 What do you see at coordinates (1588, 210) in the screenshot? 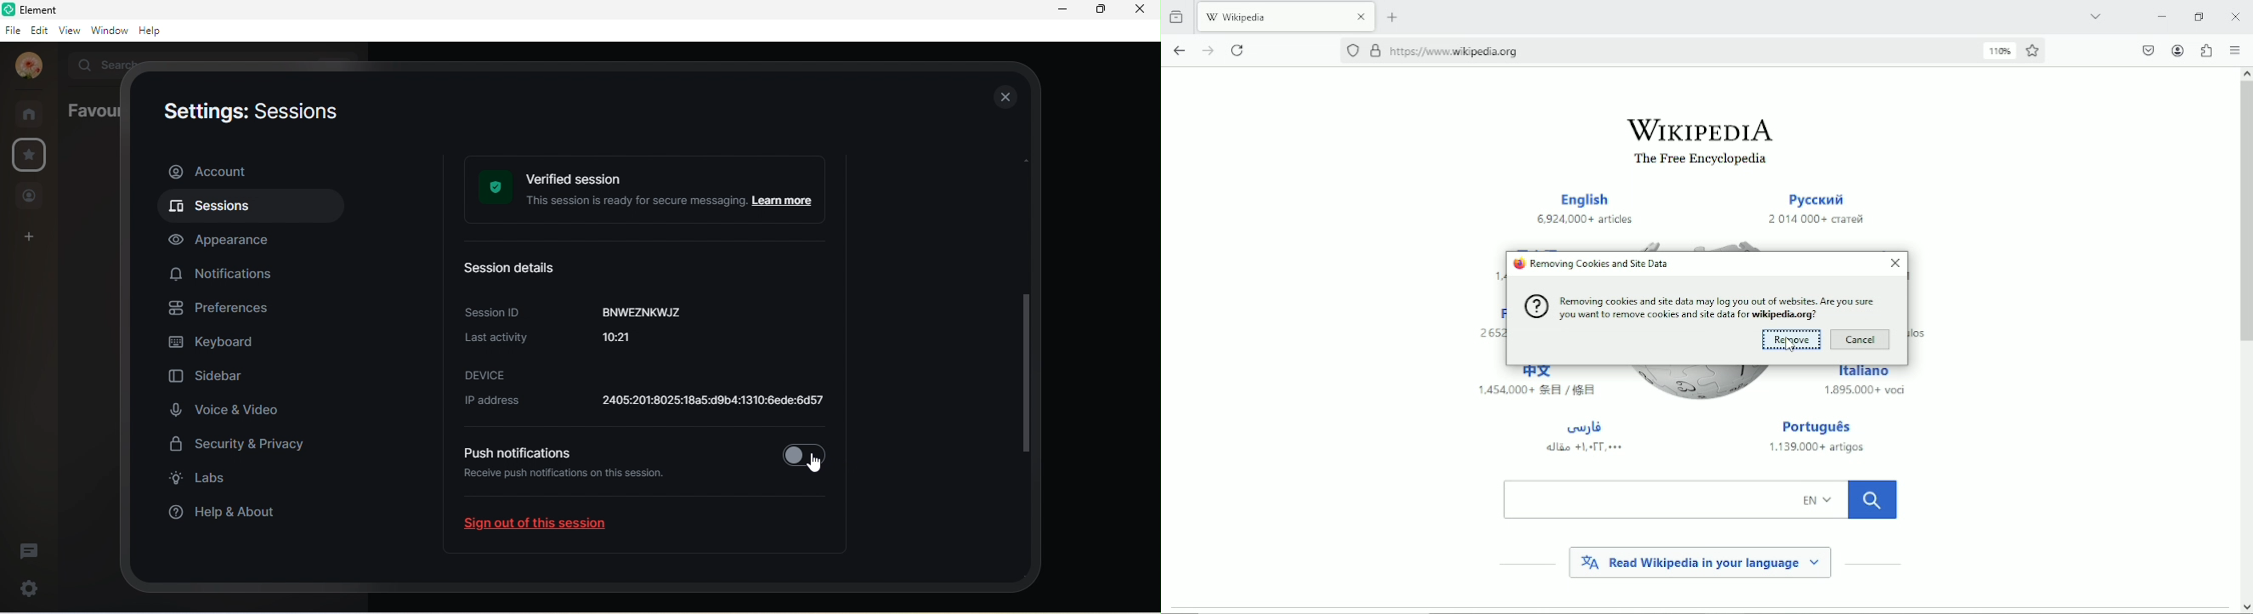
I see `English
6.924.000 articles` at bounding box center [1588, 210].